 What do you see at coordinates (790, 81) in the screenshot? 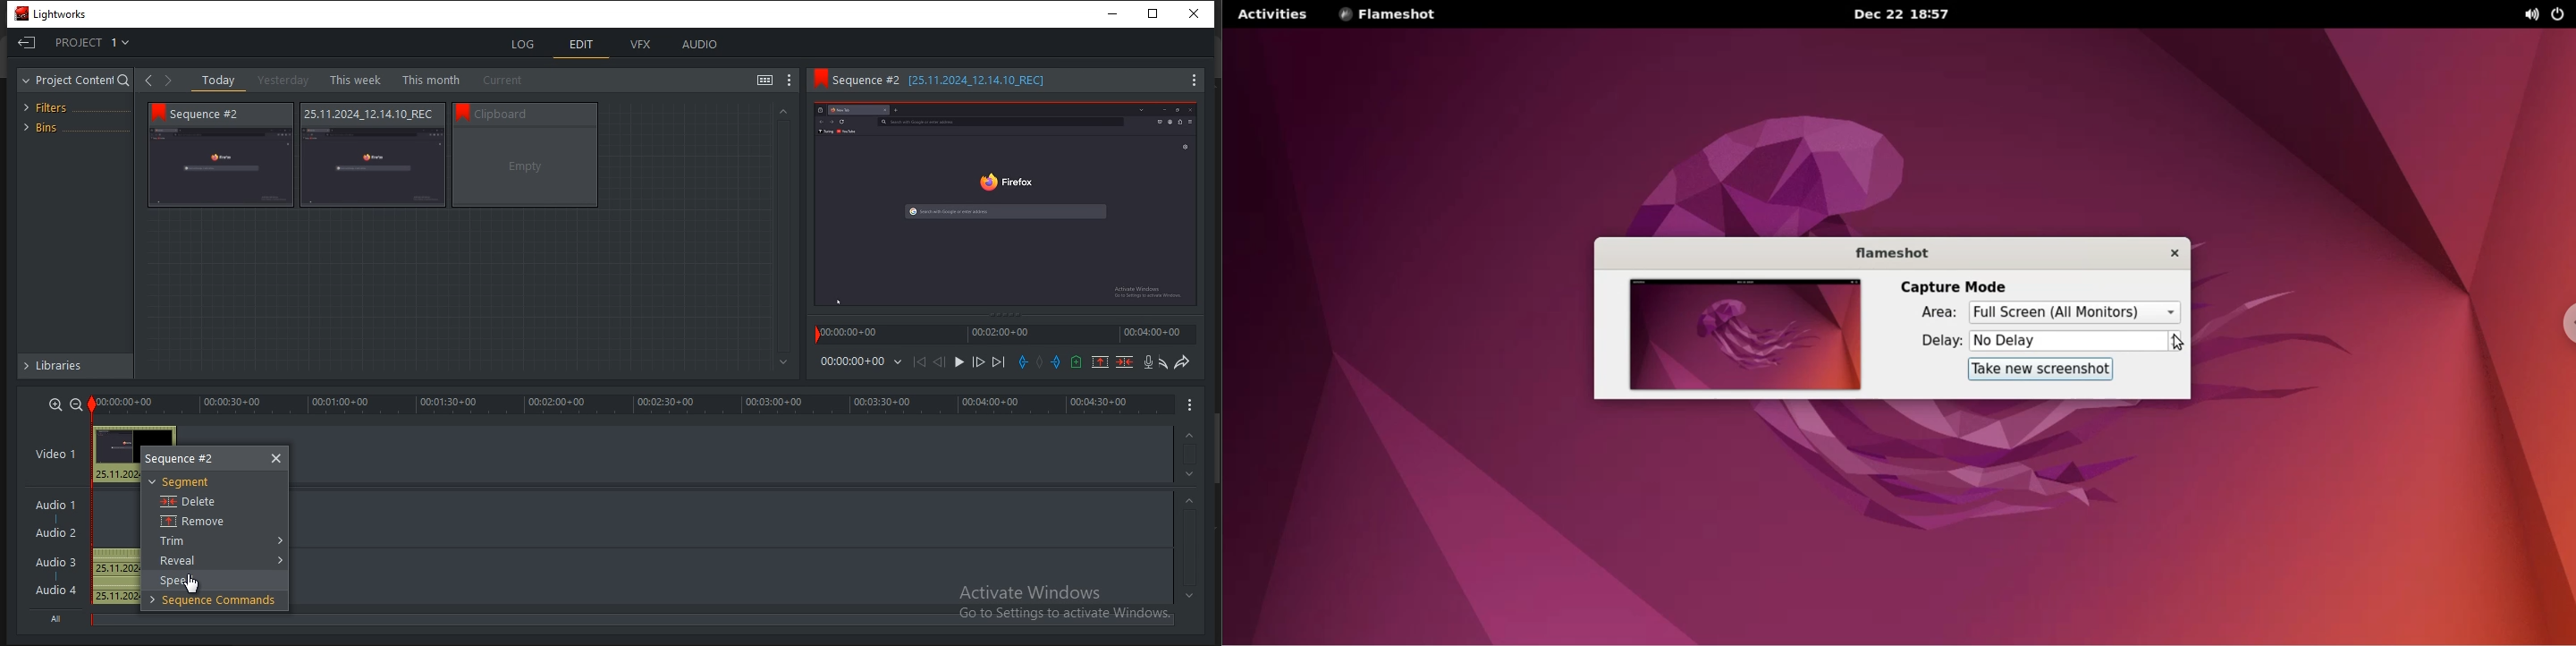
I see `show settings menu` at bounding box center [790, 81].